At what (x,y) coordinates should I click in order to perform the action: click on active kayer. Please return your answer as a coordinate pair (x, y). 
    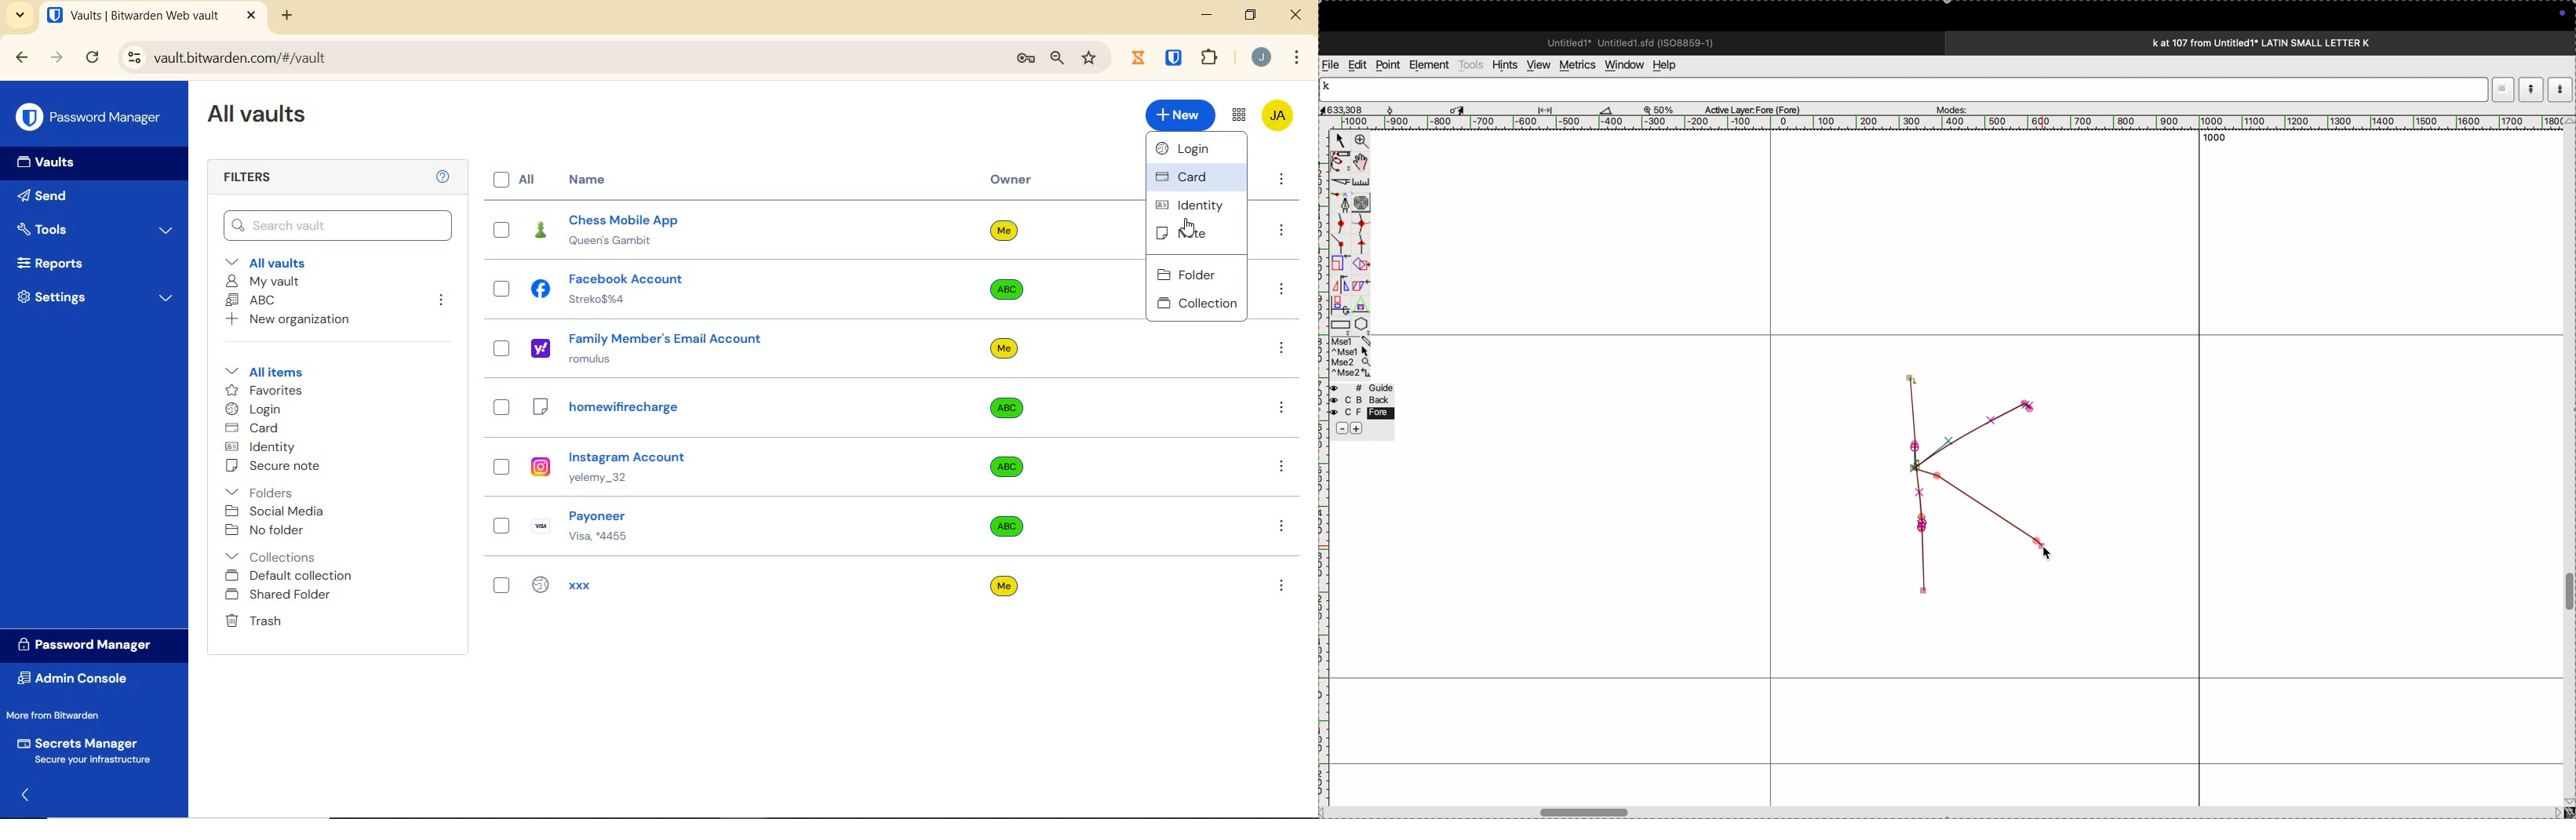
    Looking at the image, I should click on (1759, 109).